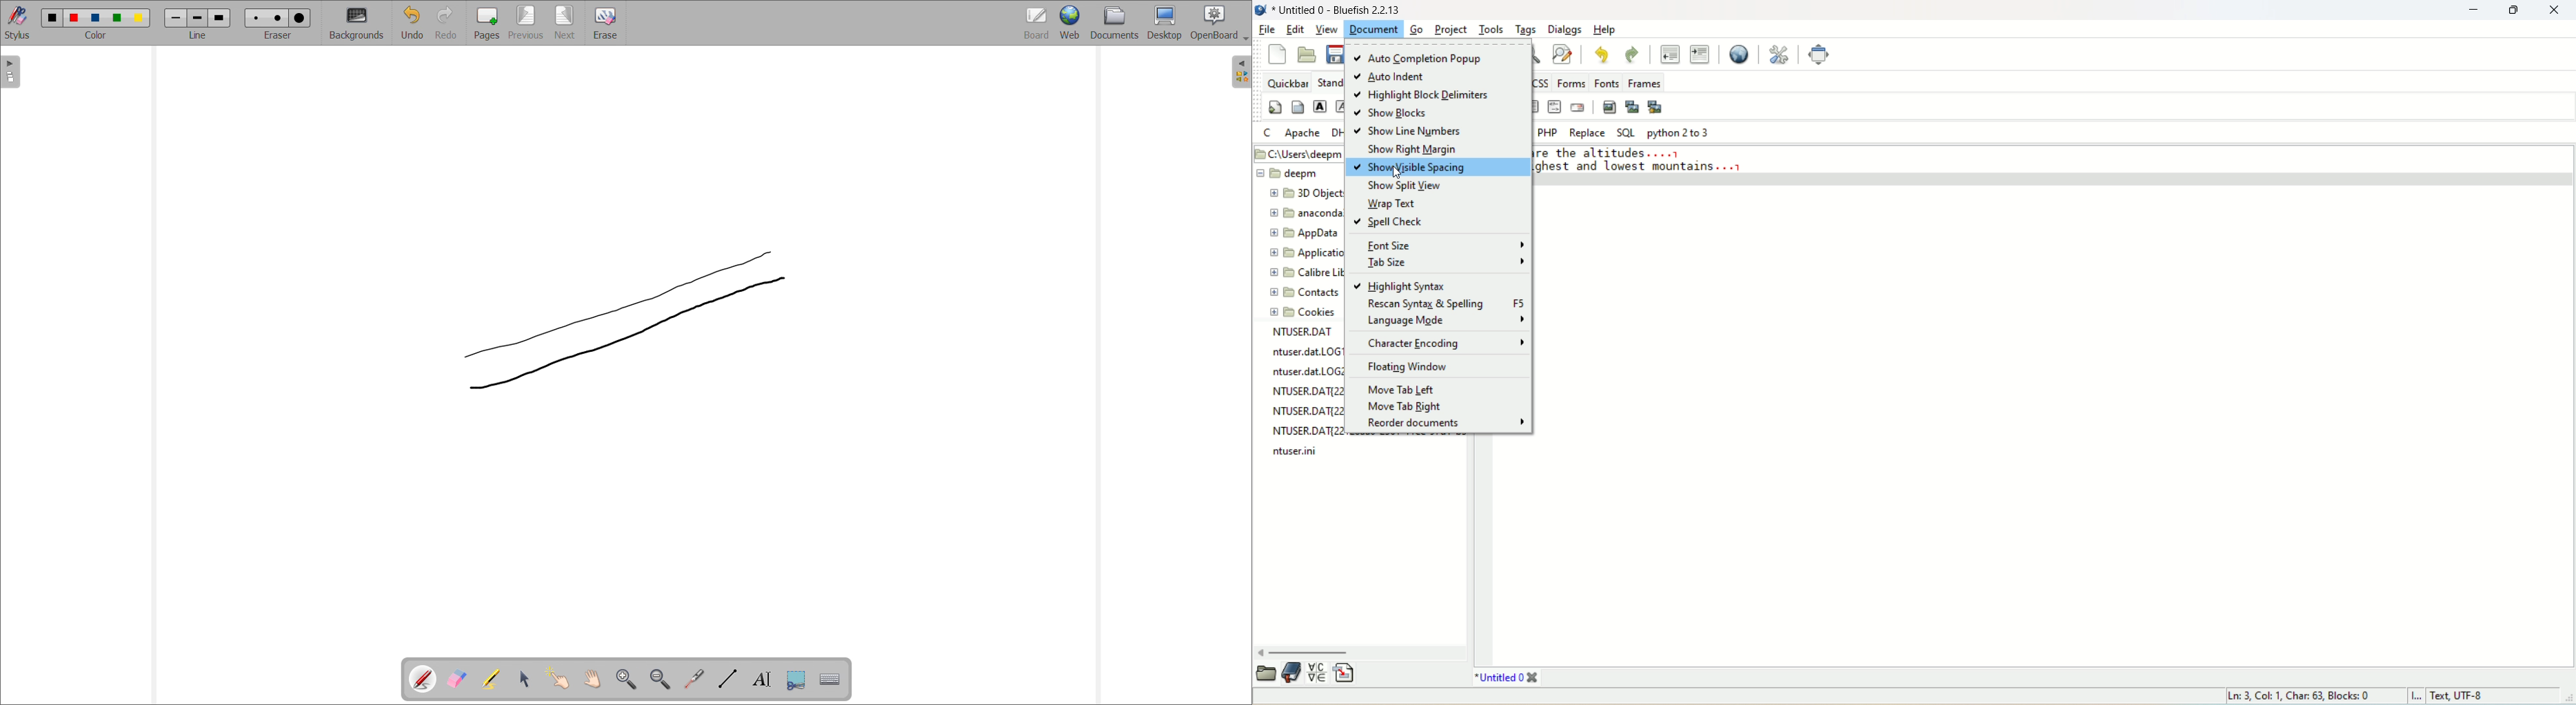 The image size is (2576, 728). What do you see at coordinates (1320, 106) in the screenshot?
I see `strong` at bounding box center [1320, 106].